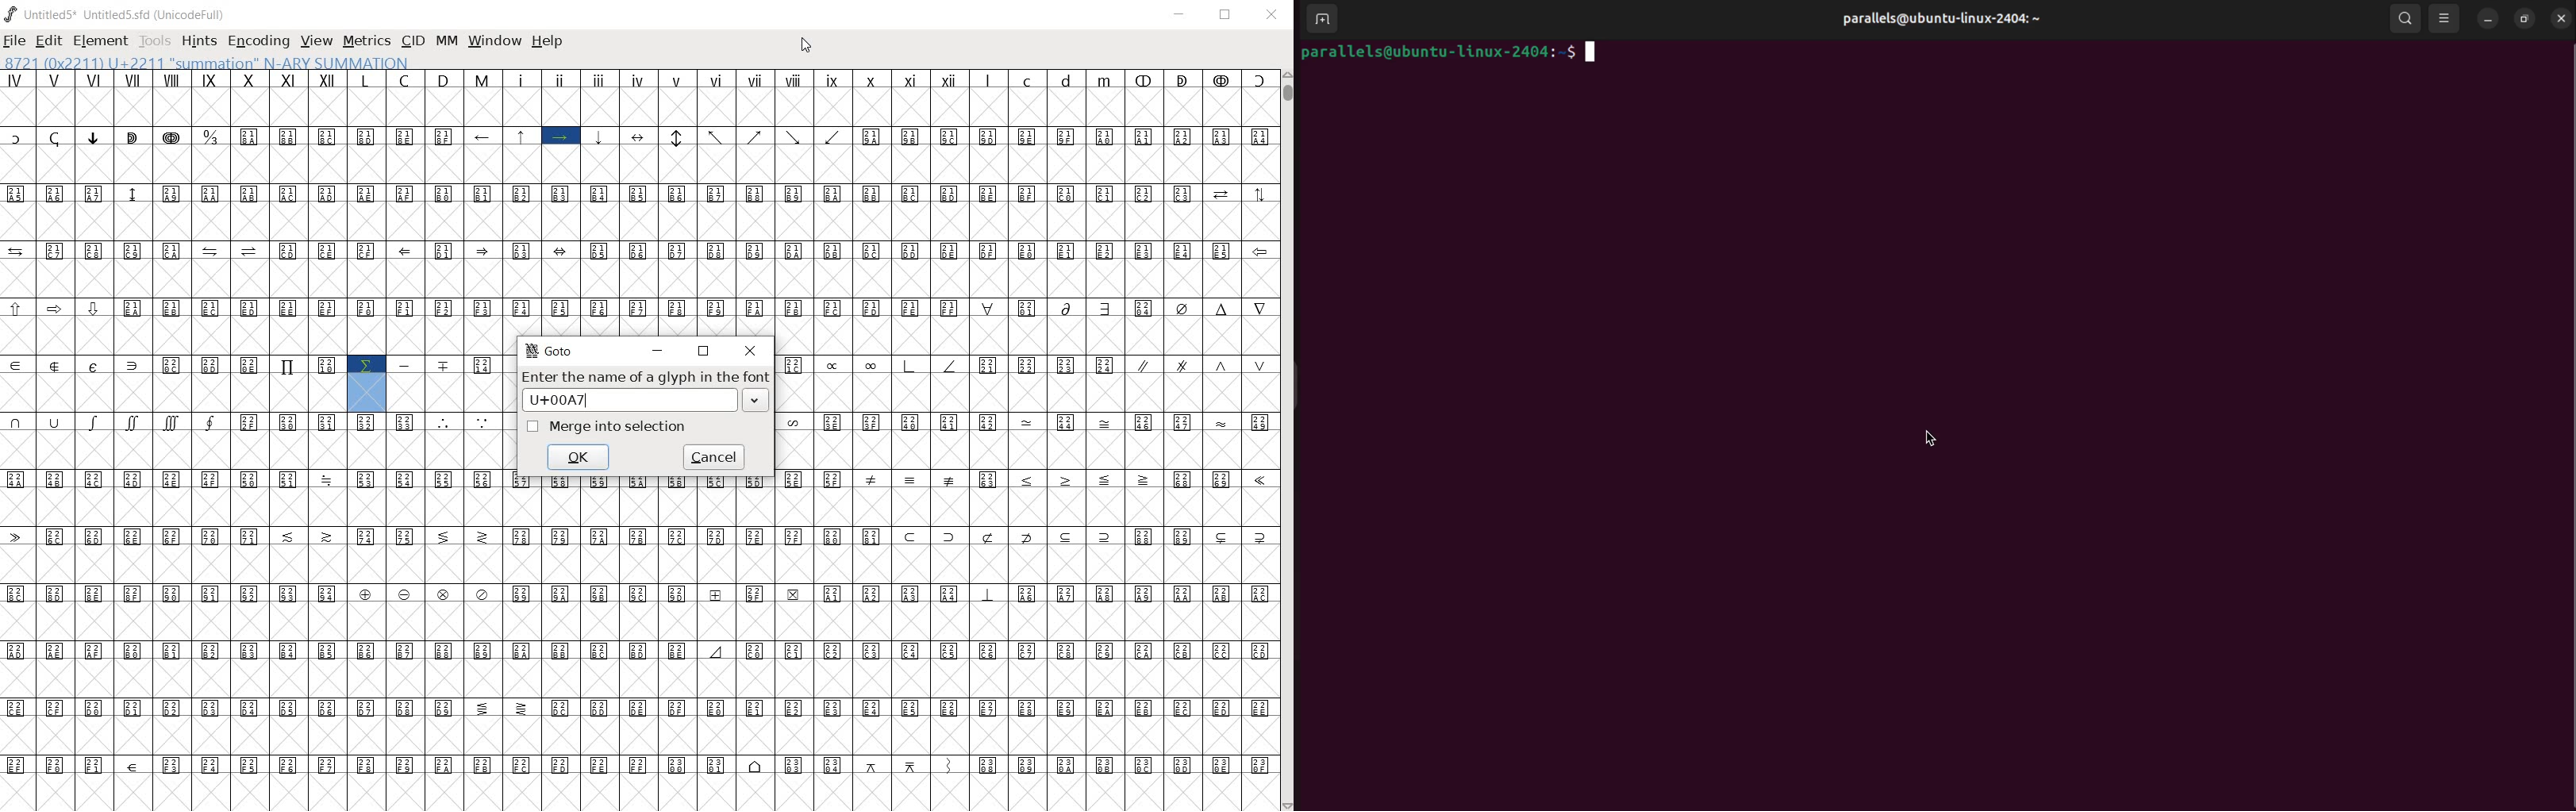 Image resolution: width=2576 pixels, height=812 pixels. I want to click on empty cells, so click(1025, 336).